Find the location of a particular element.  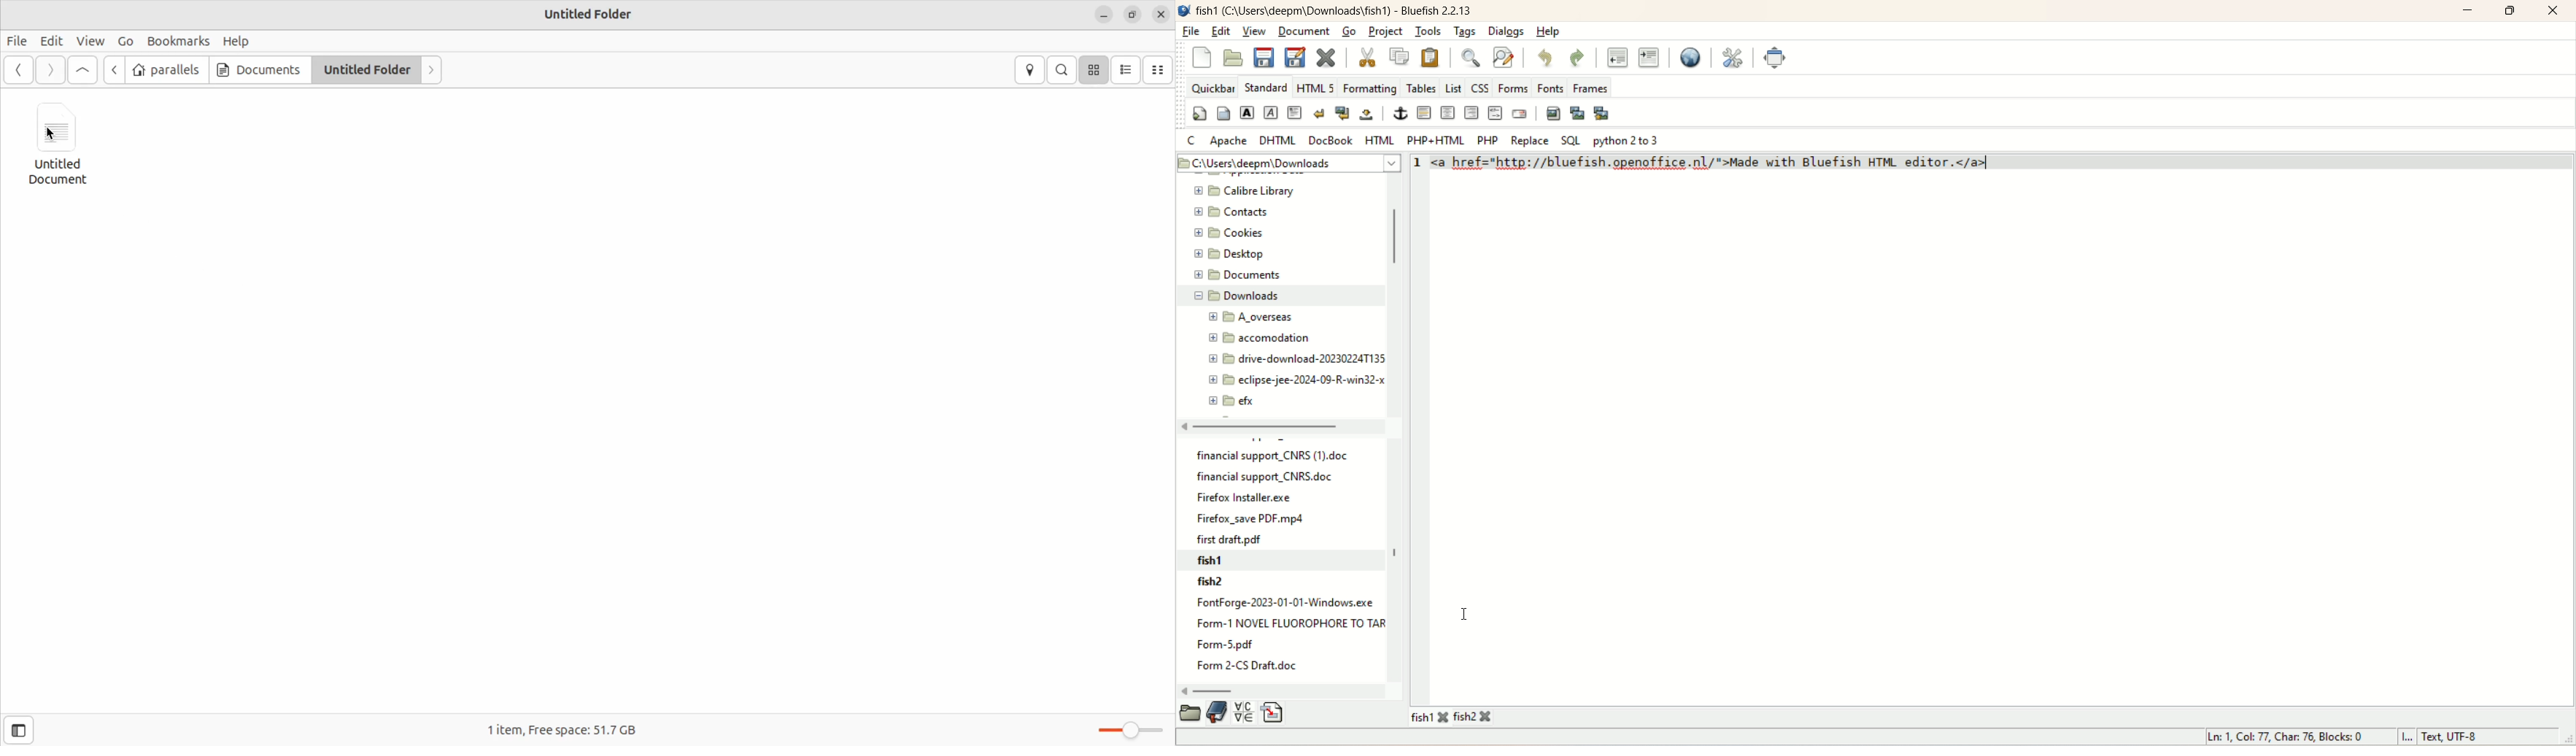

insert file is located at coordinates (1275, 713).